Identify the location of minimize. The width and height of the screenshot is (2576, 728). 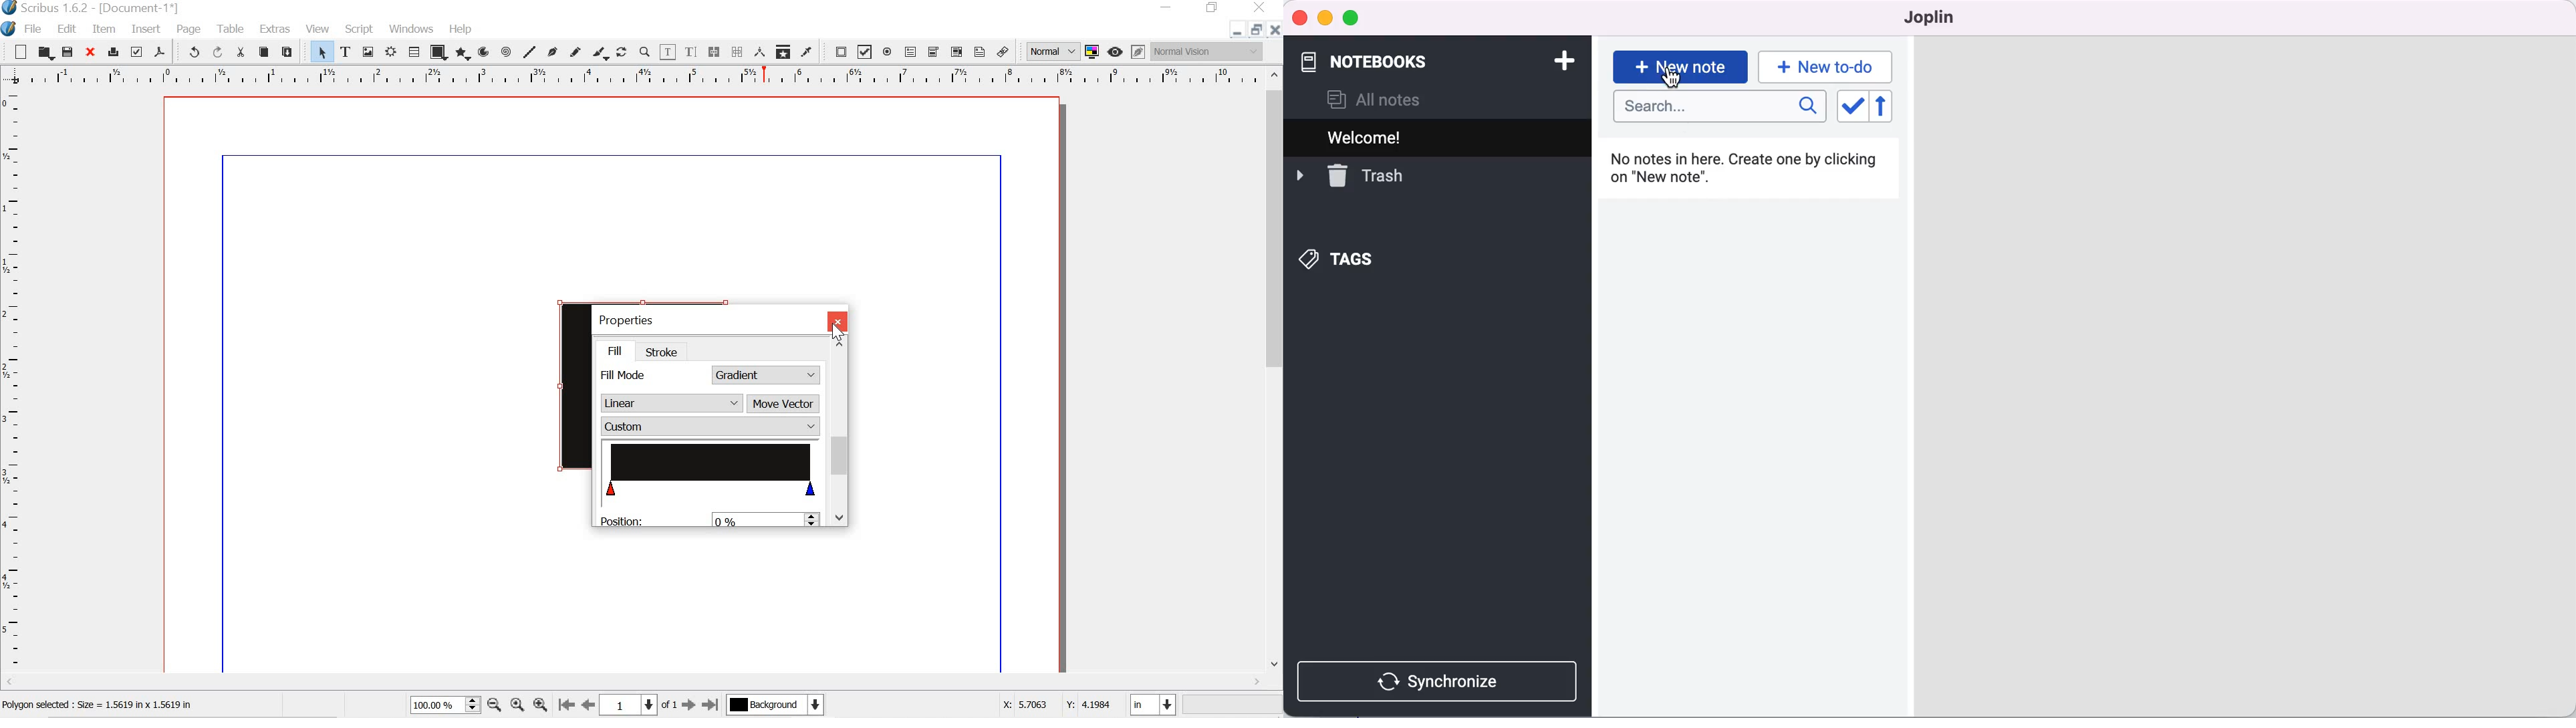
(1326, 17).